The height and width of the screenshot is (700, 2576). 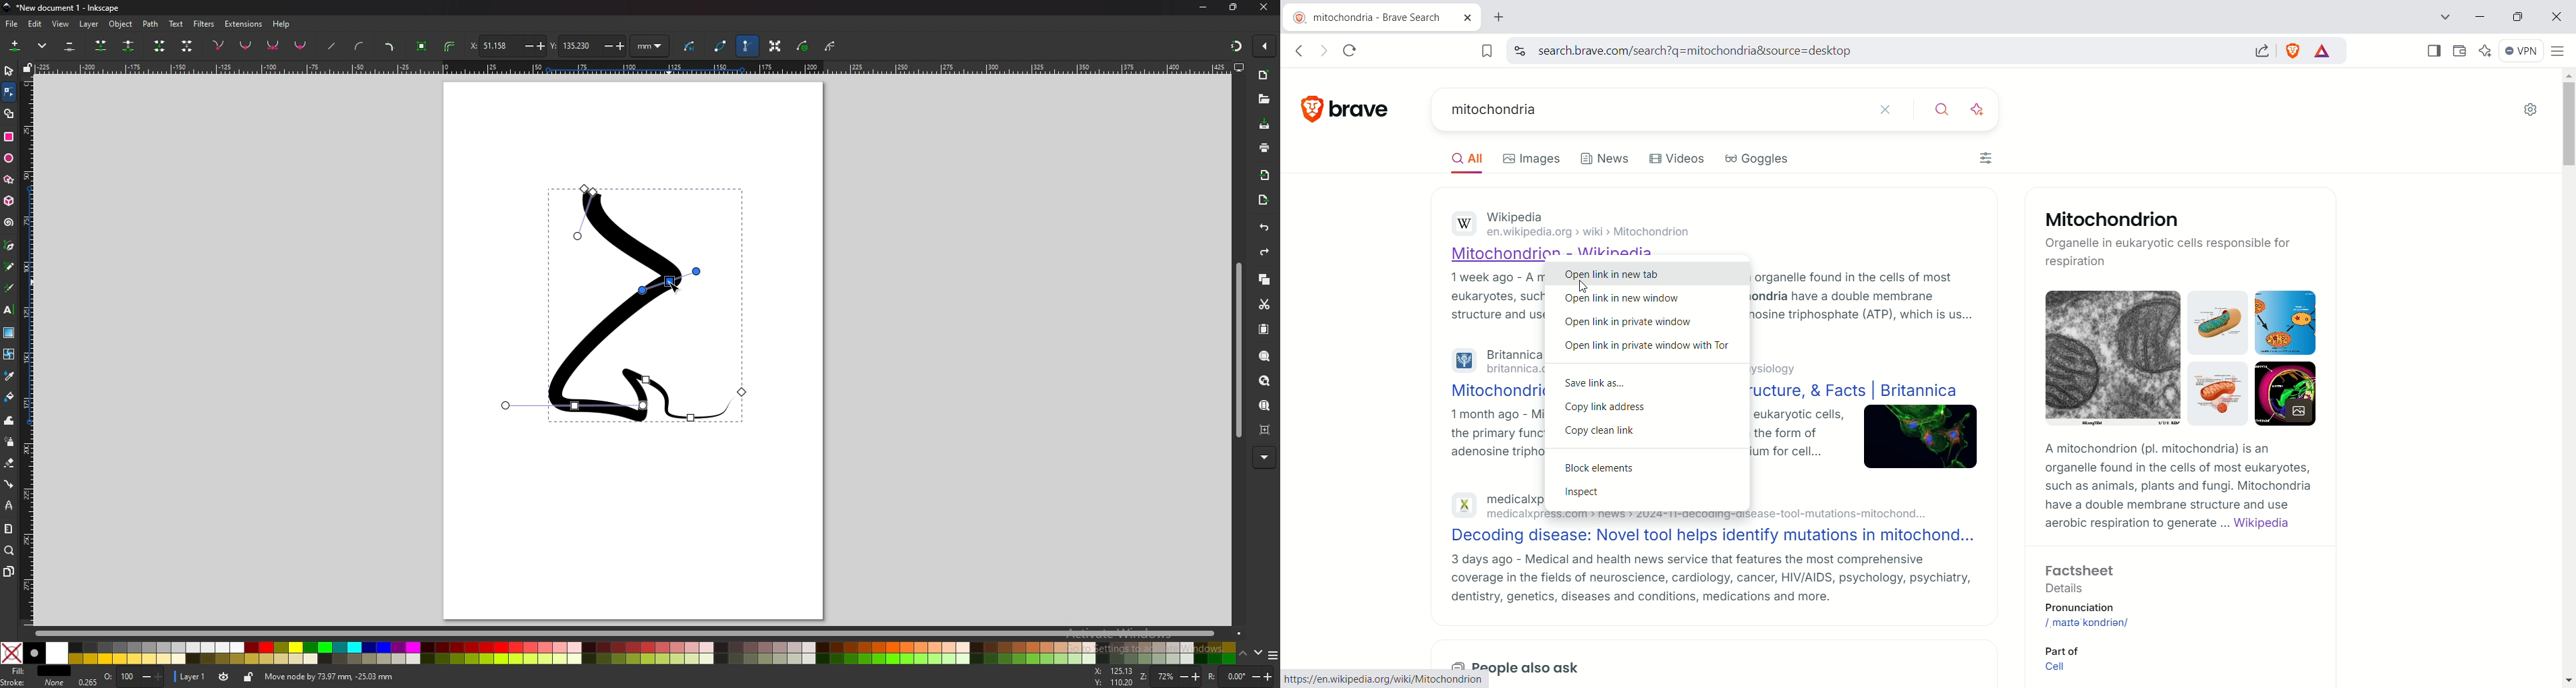 What do you see at coordinates (1116, 677) in the screenshot?
I see `cursor coordinates` at bounding box center [1116, 677].